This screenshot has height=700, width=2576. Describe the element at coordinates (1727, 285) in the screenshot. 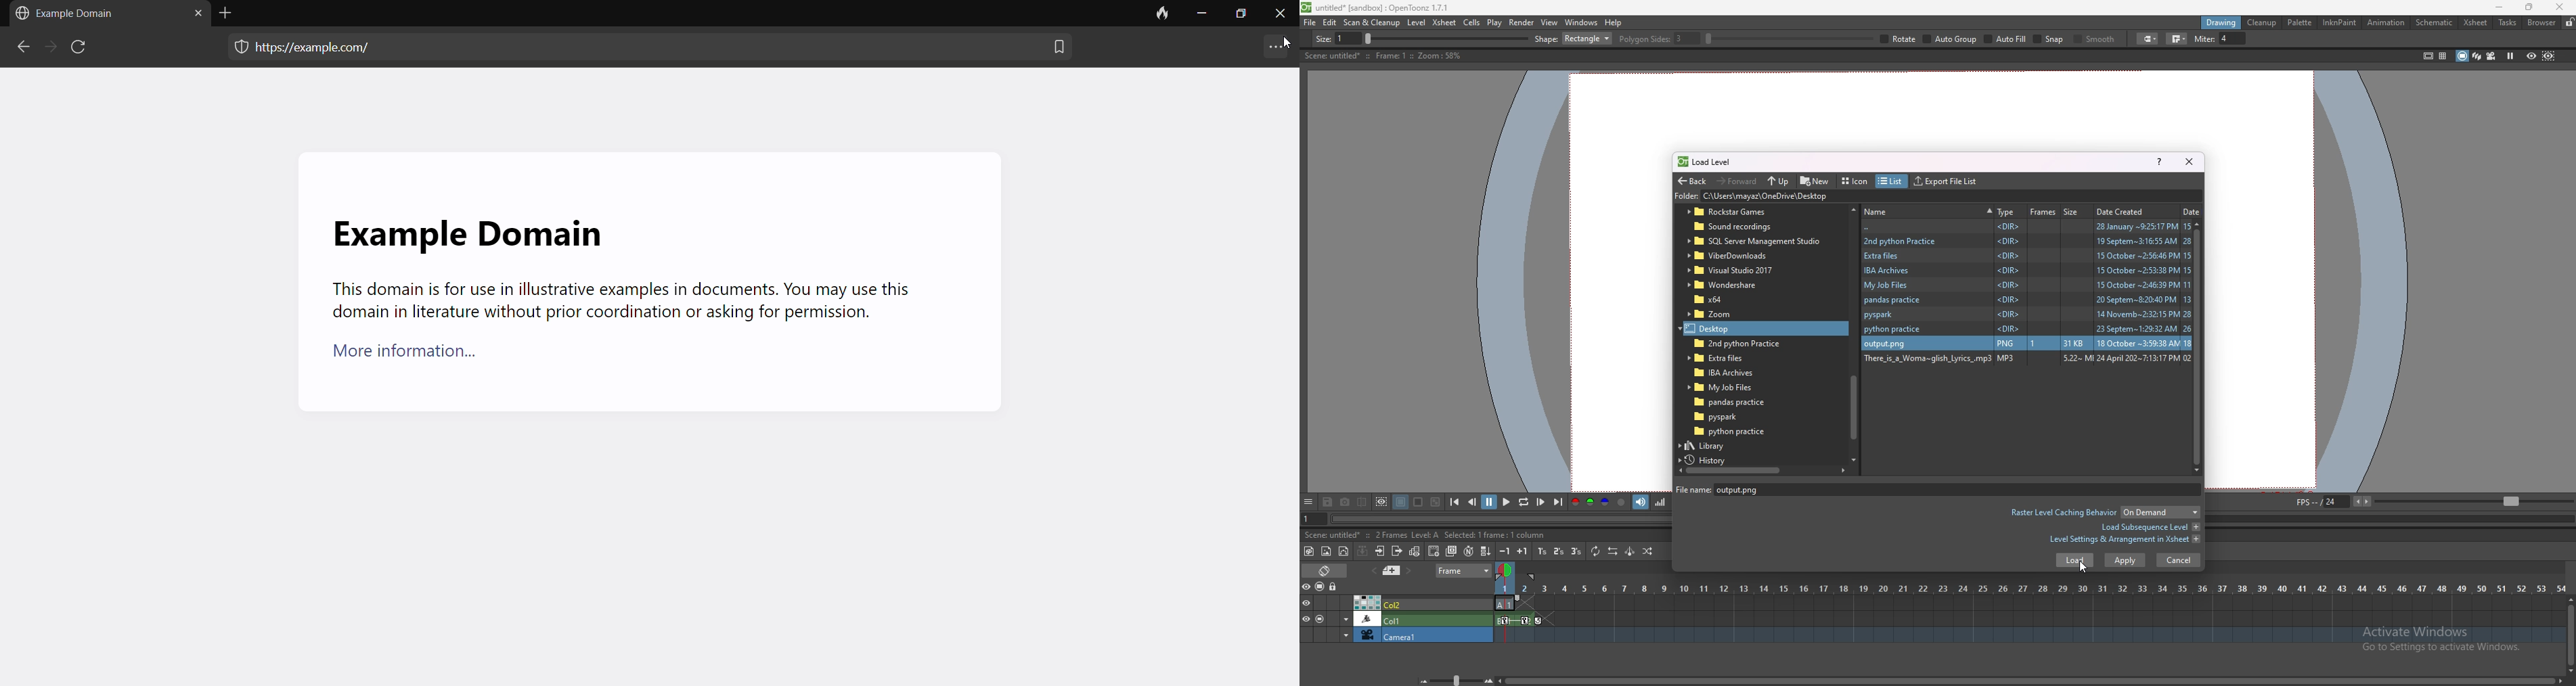

I see `folder` at that location.